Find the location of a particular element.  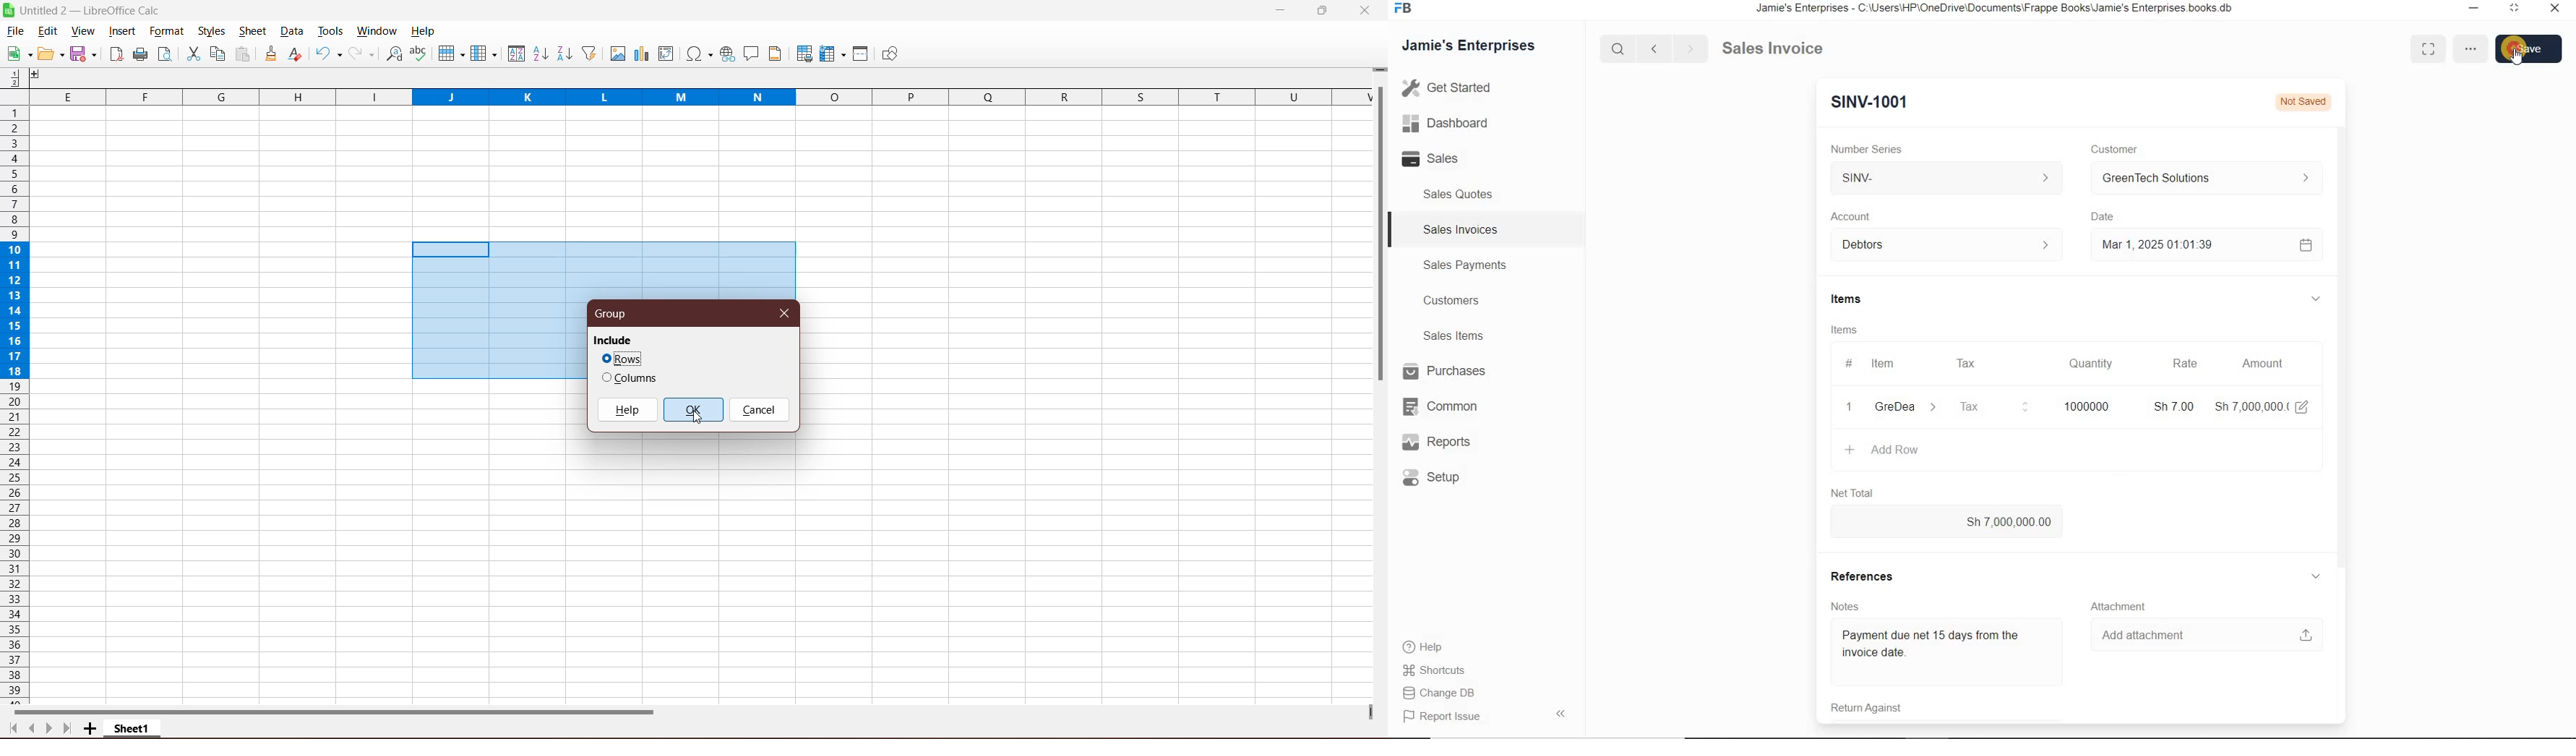

Rate is located at coordinates (2185, 365).